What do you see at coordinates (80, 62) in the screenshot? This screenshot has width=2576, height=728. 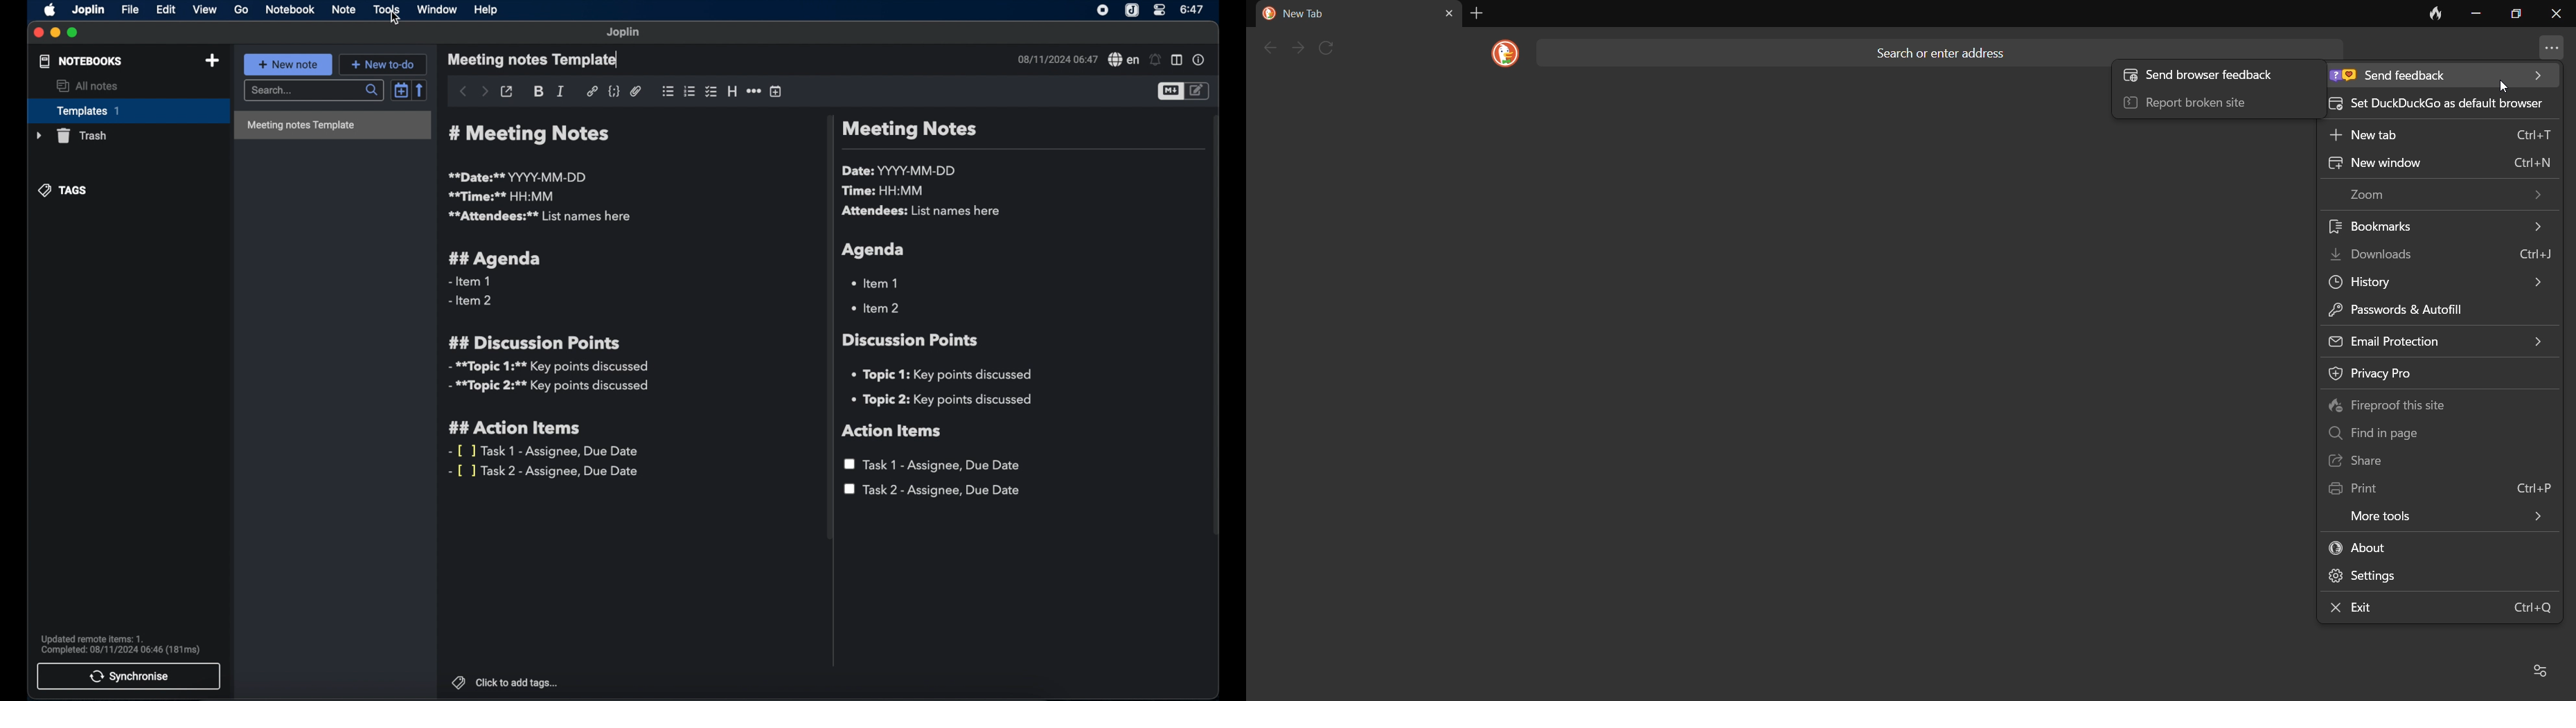 I see `notebooks` at bounding box center [80, 62].